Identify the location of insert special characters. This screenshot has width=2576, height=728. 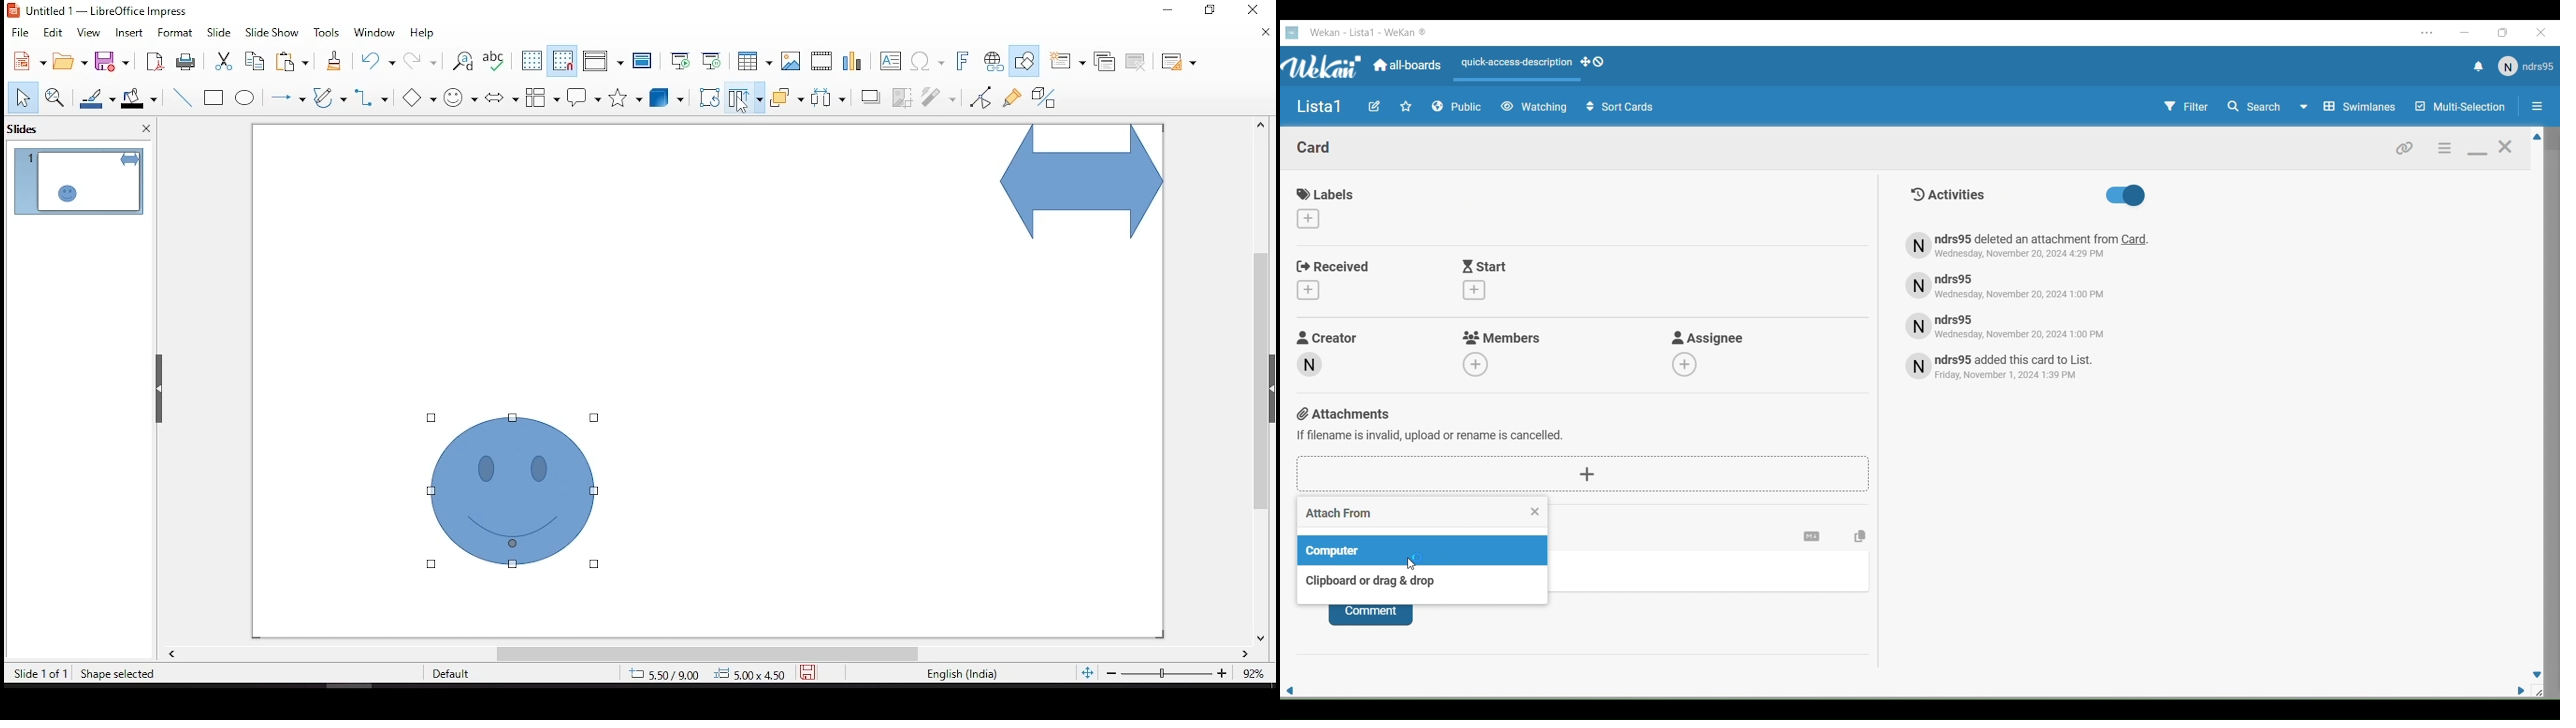
(929, 62).